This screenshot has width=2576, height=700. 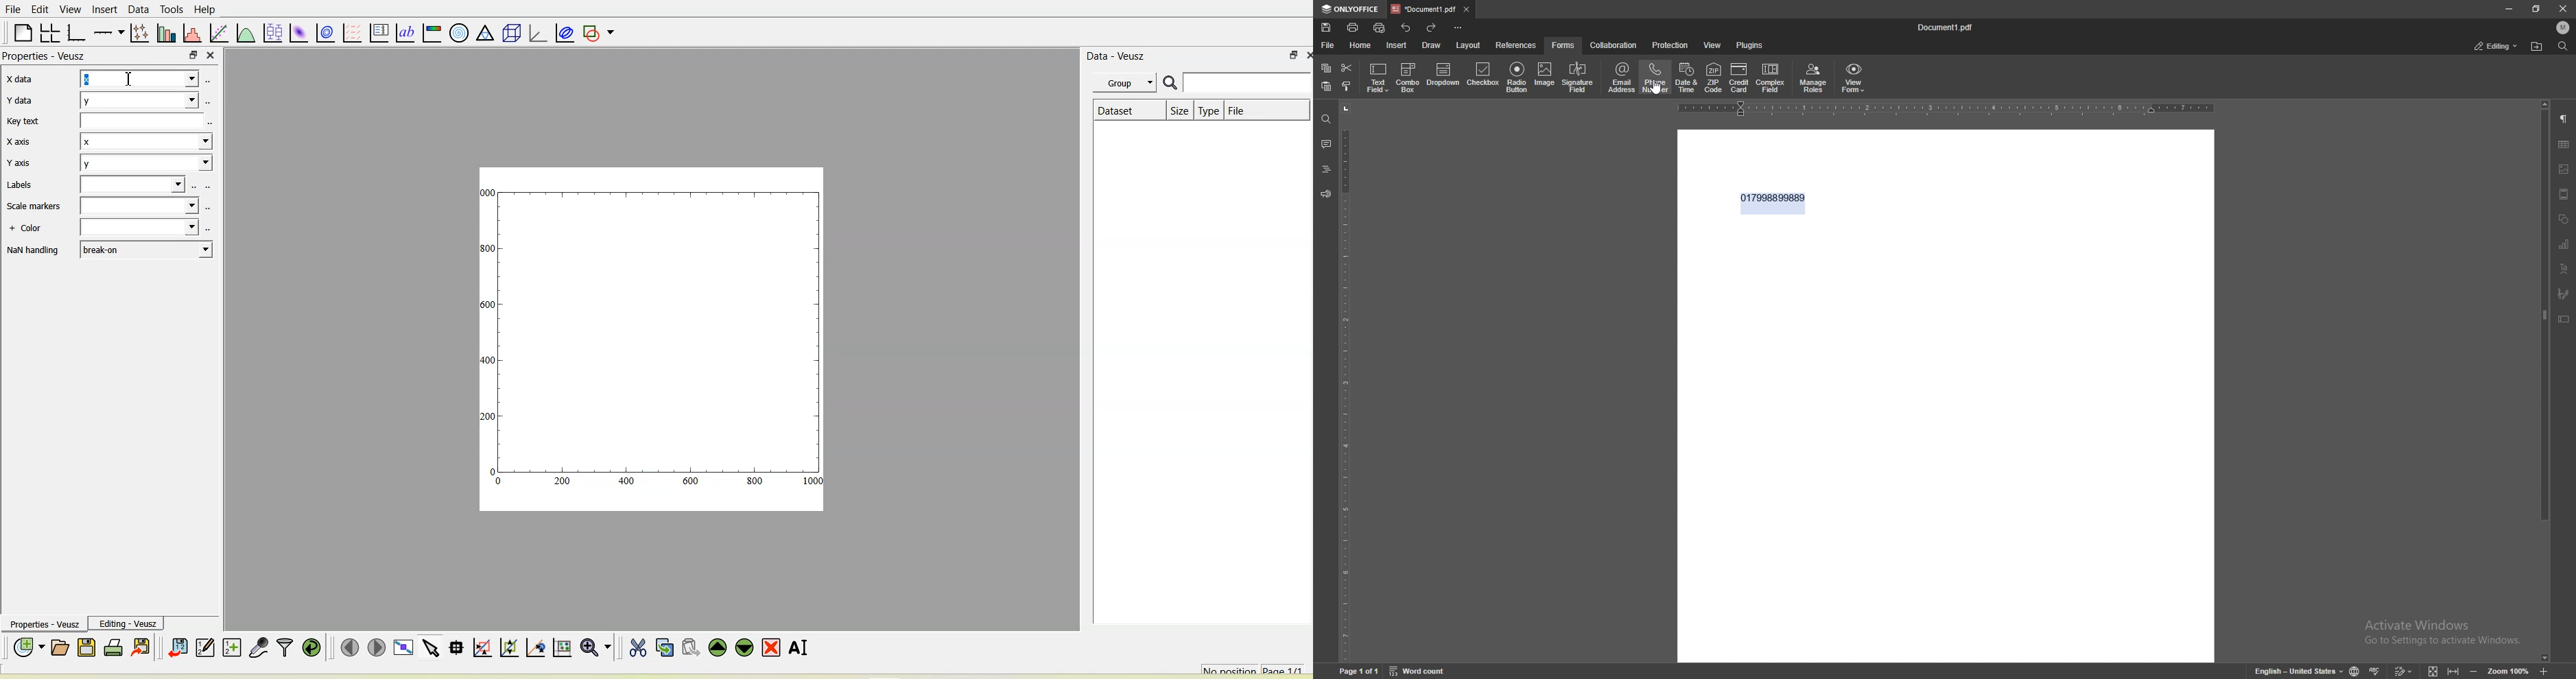 I want to click on fit a function to data, so click(x=218, y=33).